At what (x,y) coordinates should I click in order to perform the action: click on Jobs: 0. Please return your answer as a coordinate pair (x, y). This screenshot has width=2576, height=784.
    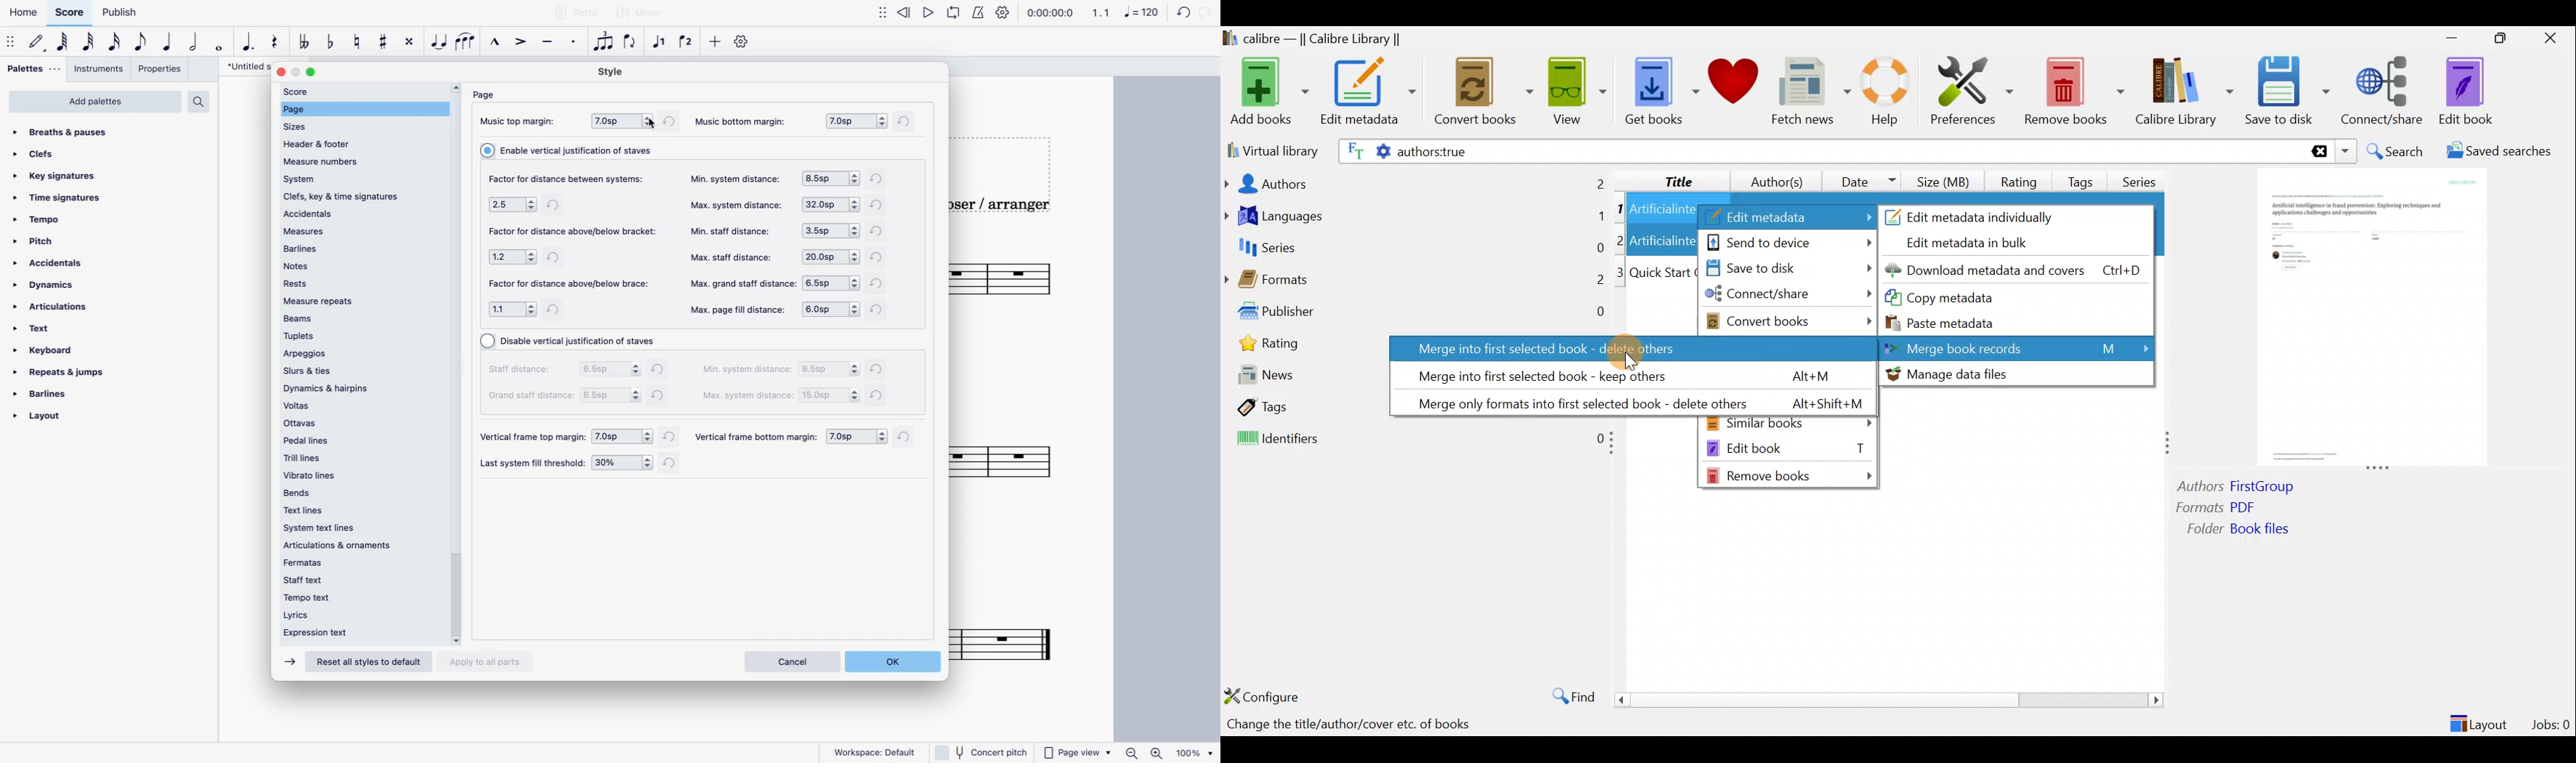
    Looking at the image, I should click on (2552, 721).